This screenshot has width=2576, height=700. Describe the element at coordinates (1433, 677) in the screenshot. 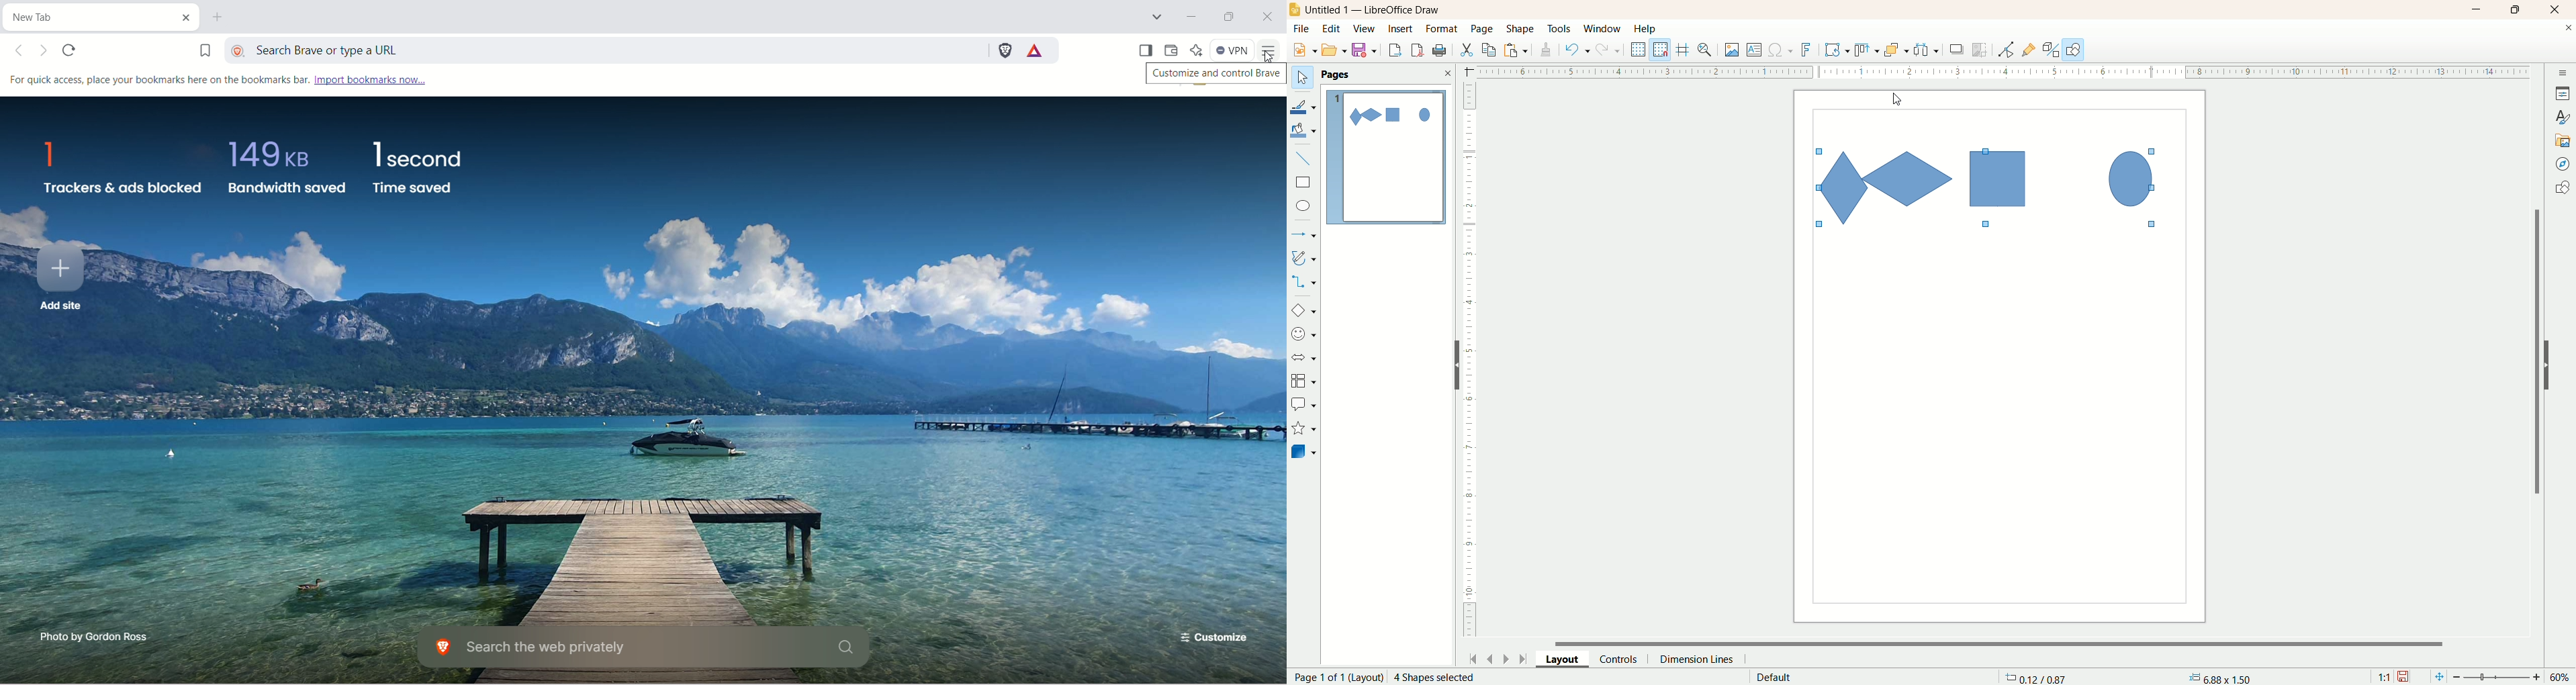

I see `4 Shape selected` at that location.